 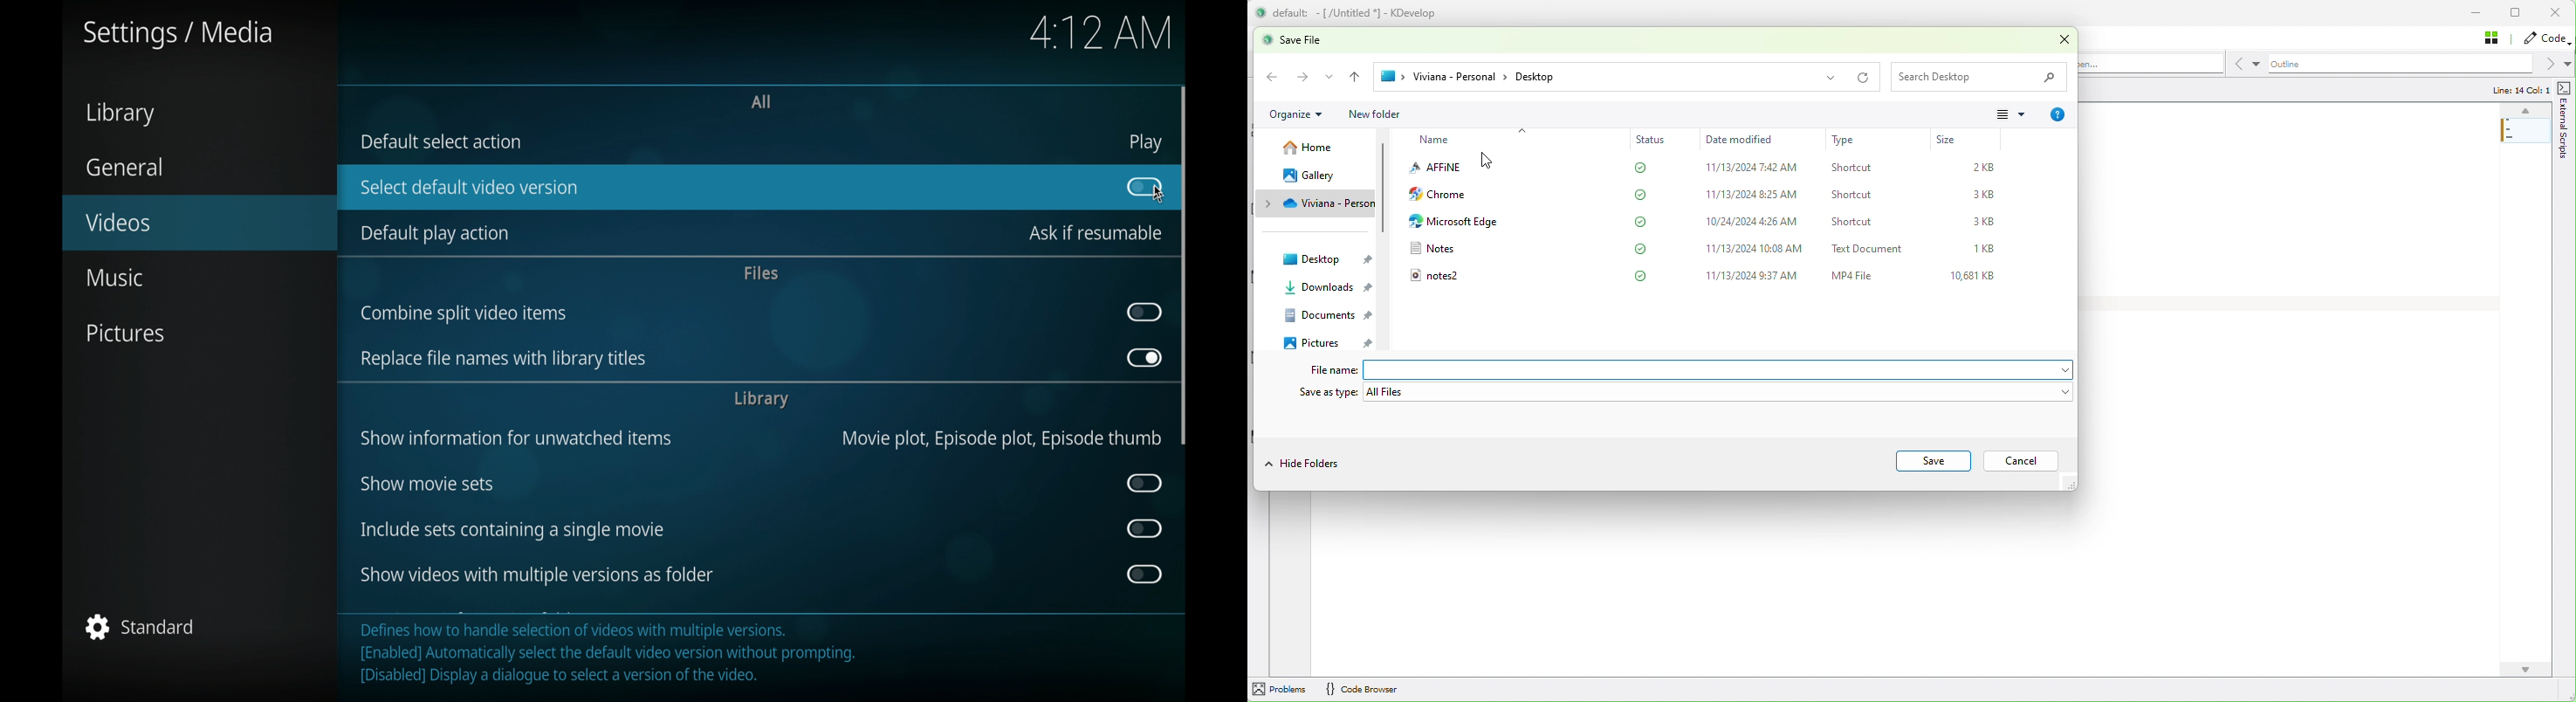 What do you see at coordinates (116, 278) in the screenshot?
I see `music` at bounding box center [116, 278].